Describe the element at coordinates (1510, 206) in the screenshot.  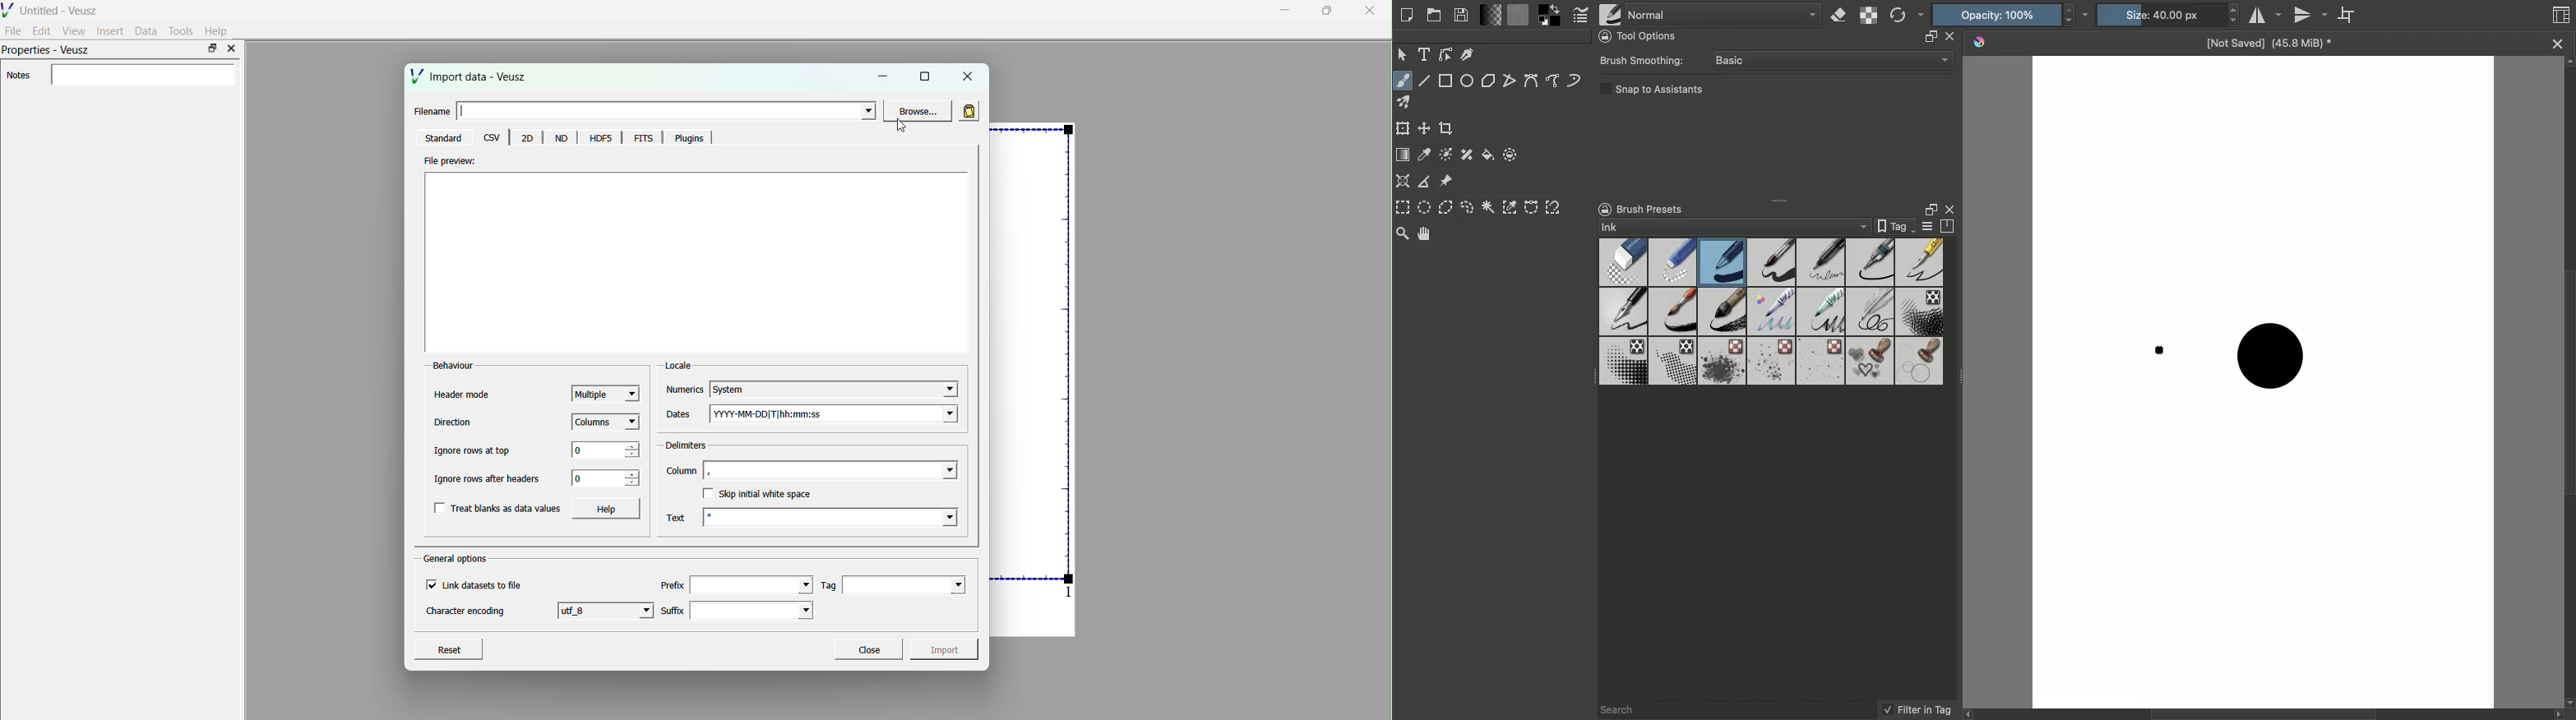
I see `Color selection tool` at that location.